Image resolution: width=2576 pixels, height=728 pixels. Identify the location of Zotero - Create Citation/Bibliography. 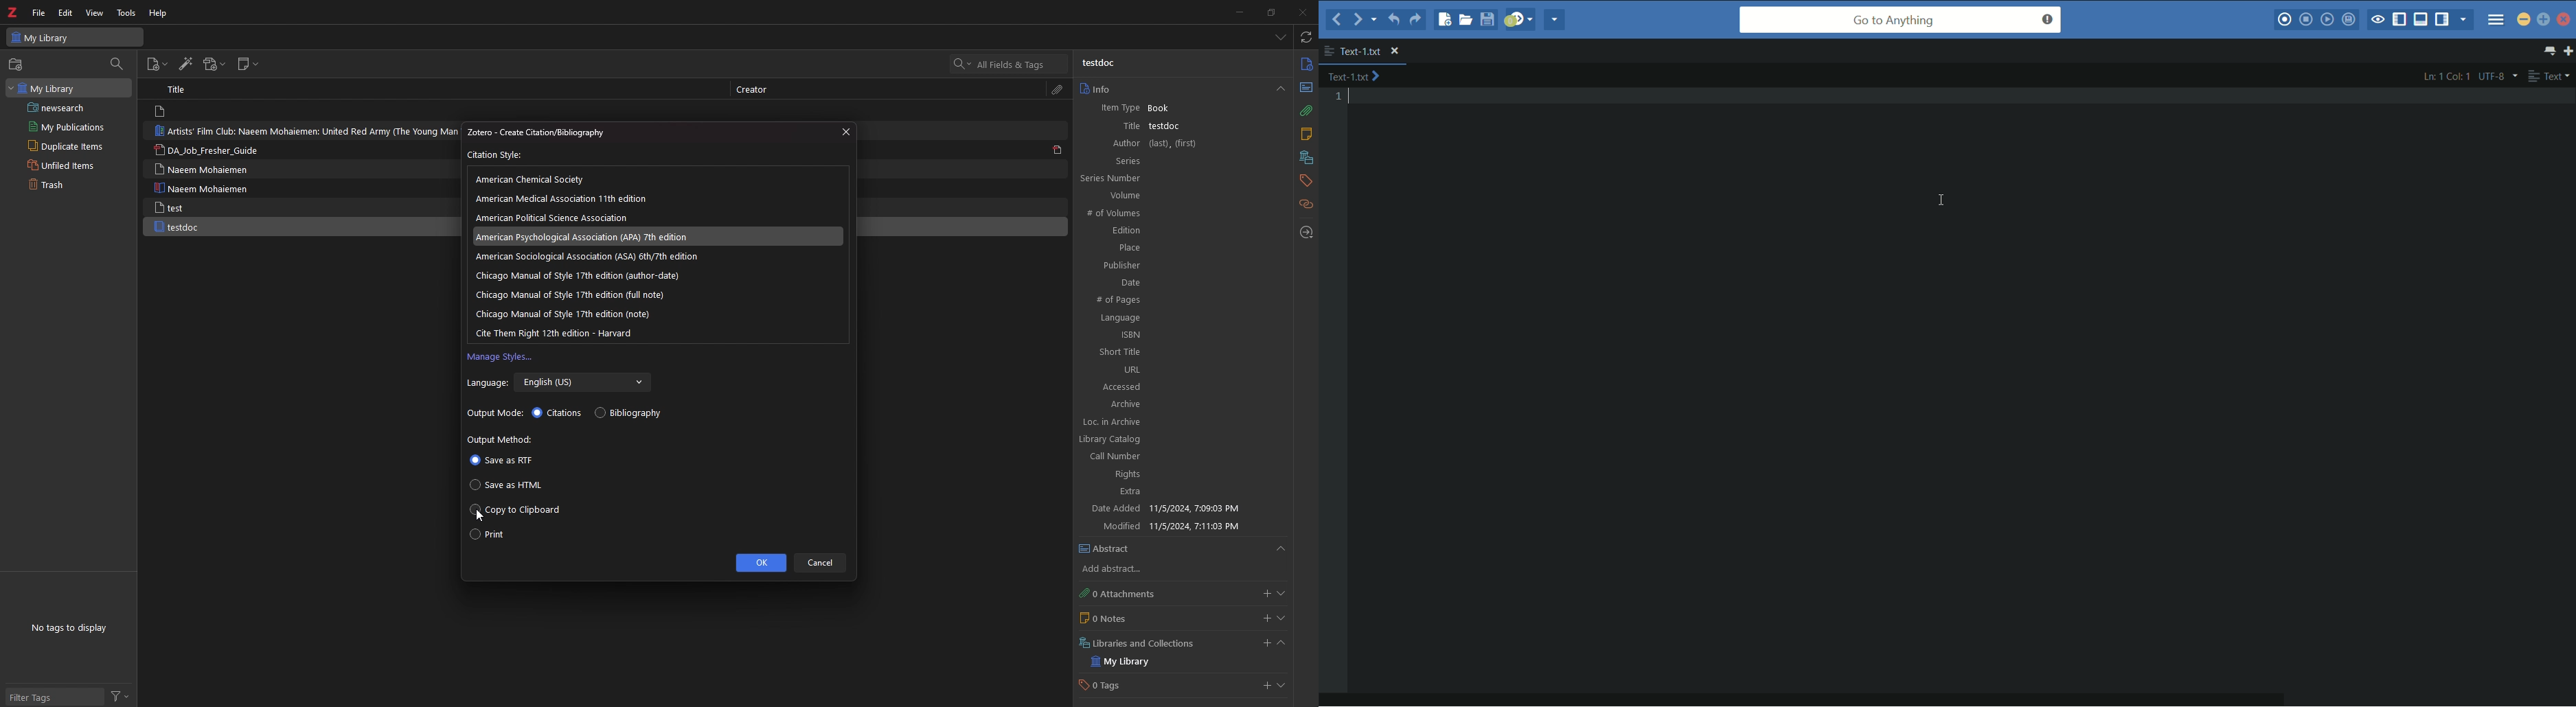
(550, 132).